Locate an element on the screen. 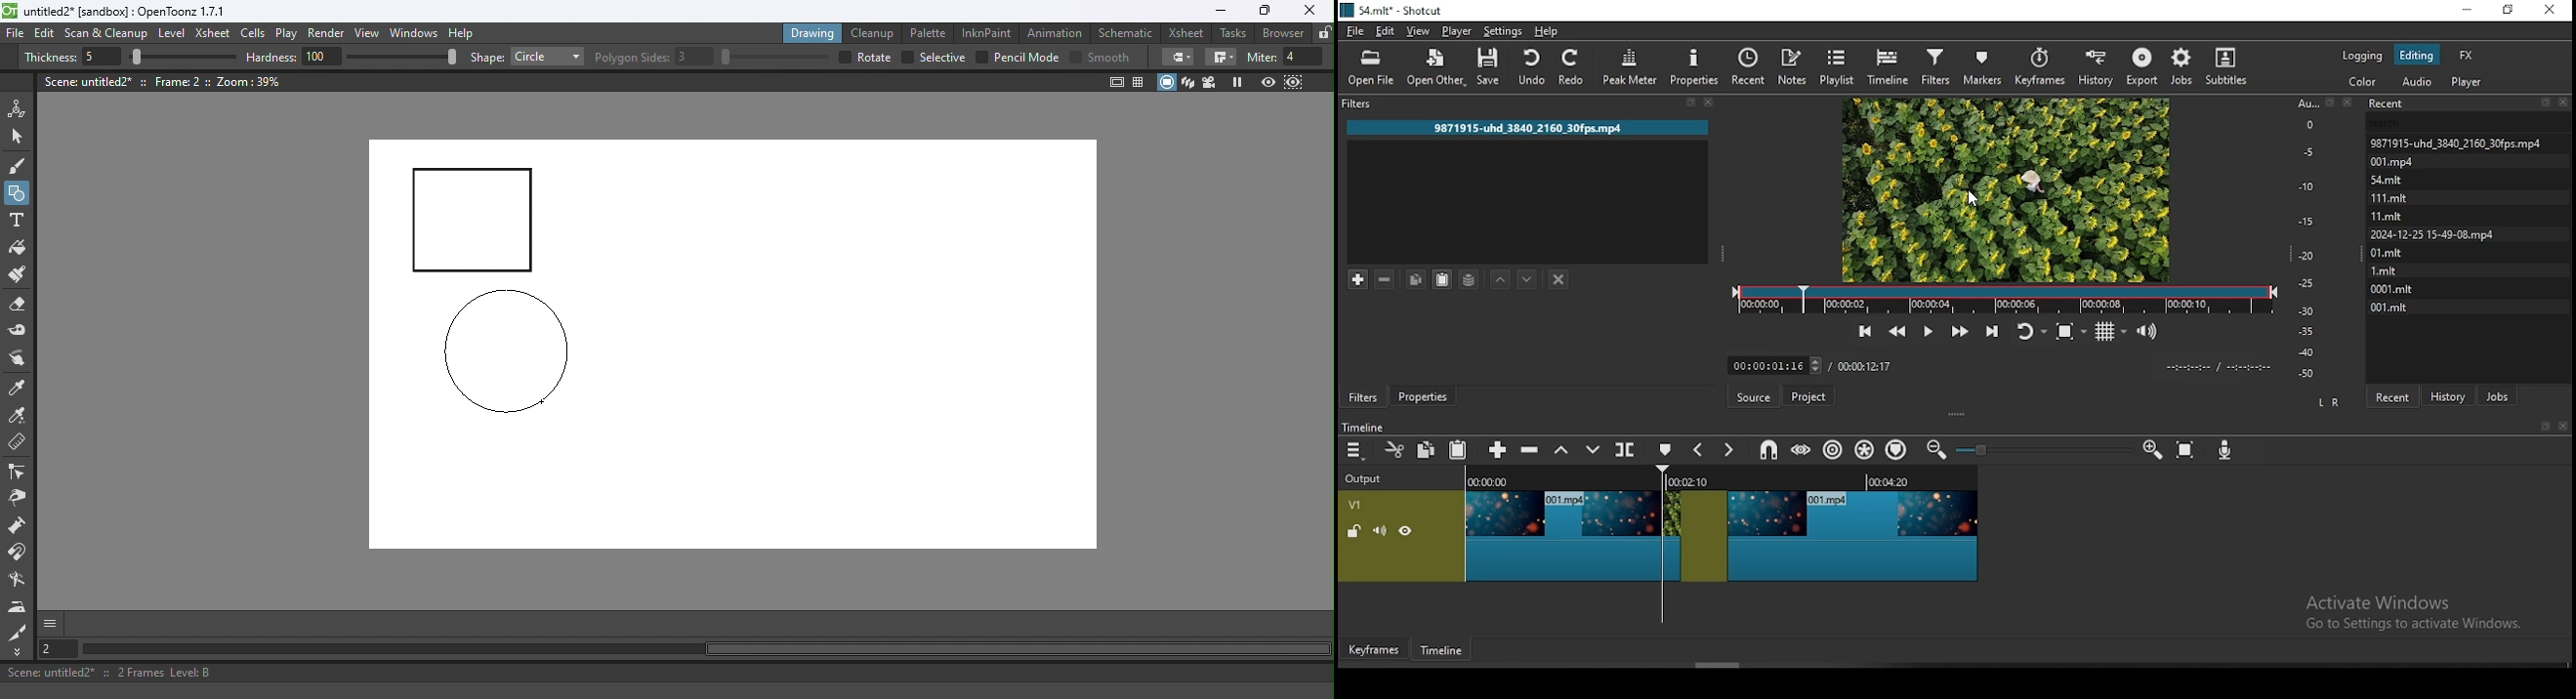  logging is located at coordinates (2362, 55).